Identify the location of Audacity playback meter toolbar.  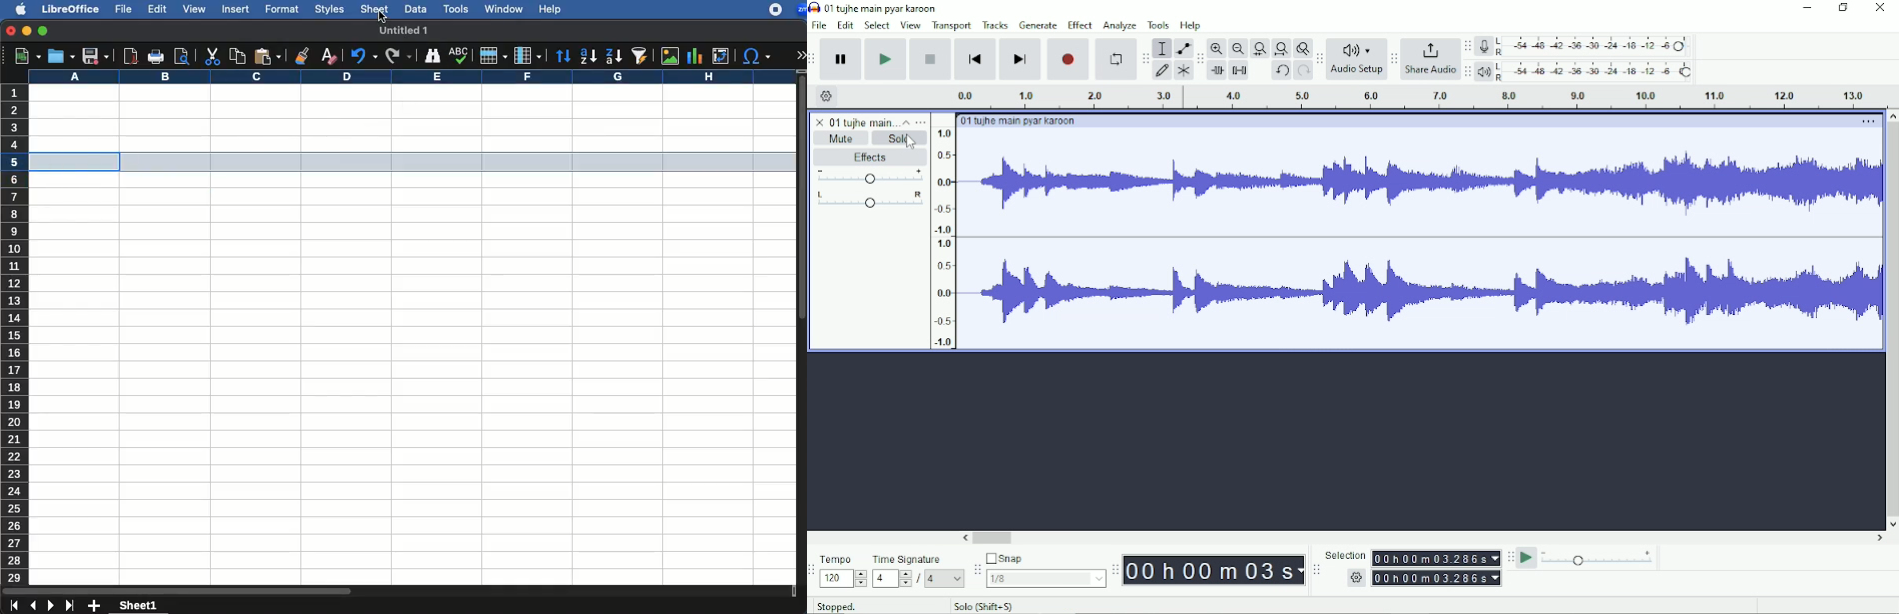
(1467, 72).